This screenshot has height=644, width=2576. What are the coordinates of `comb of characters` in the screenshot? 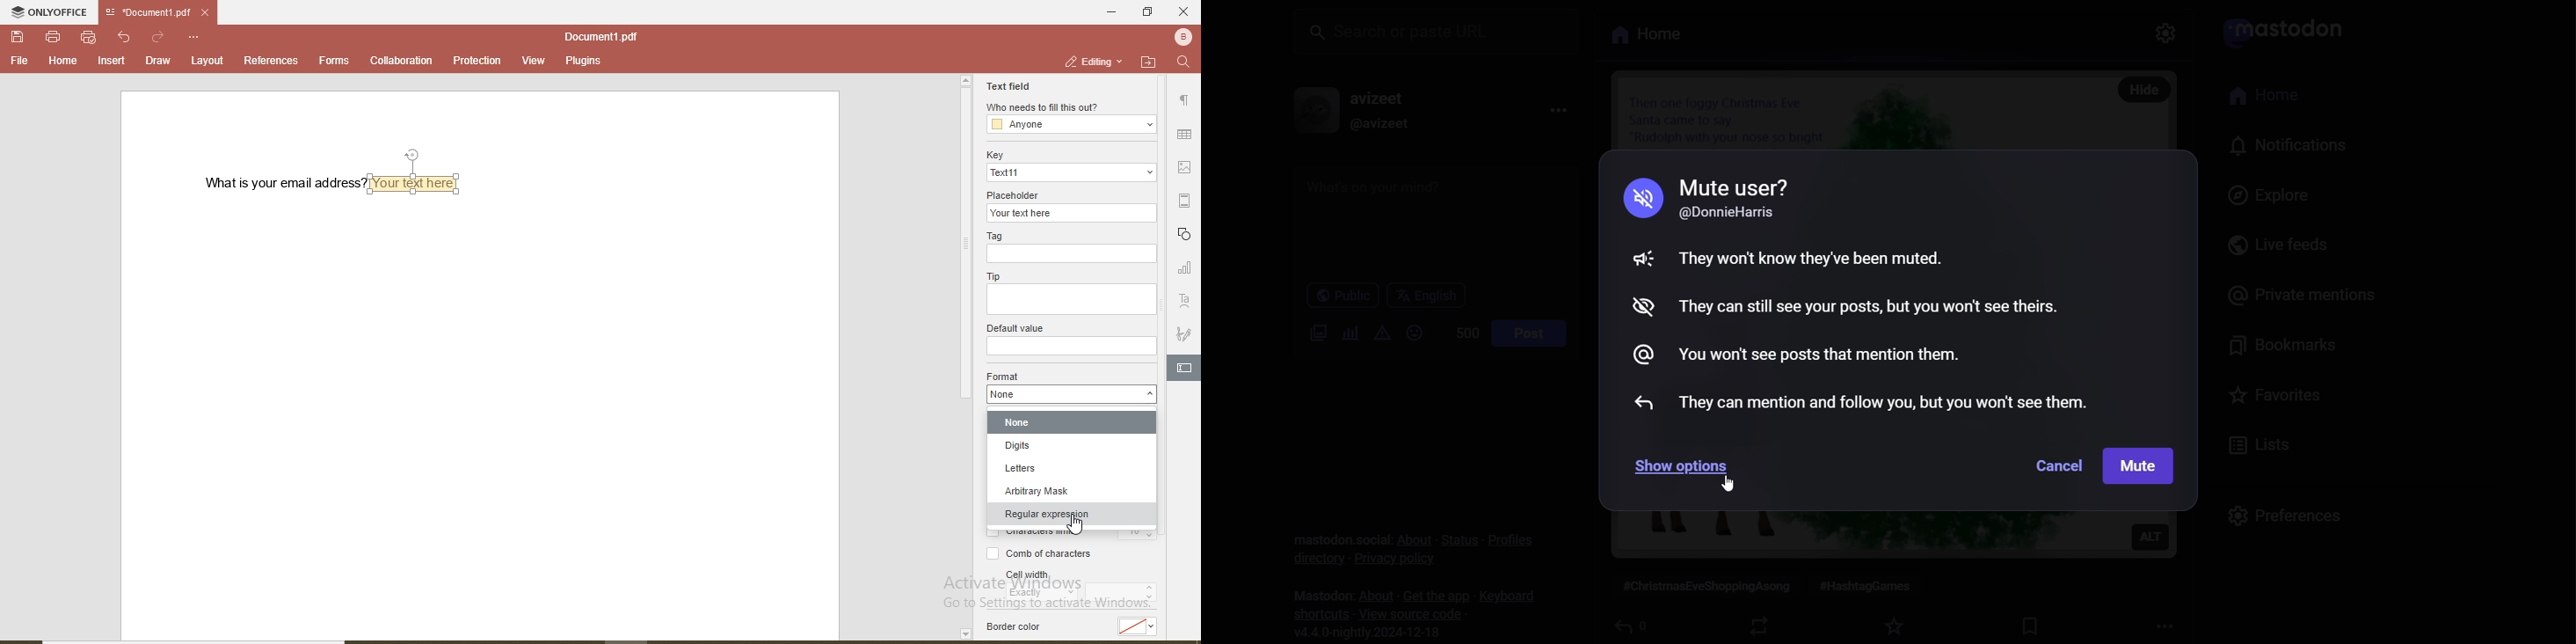 It's located at (1033, 555).